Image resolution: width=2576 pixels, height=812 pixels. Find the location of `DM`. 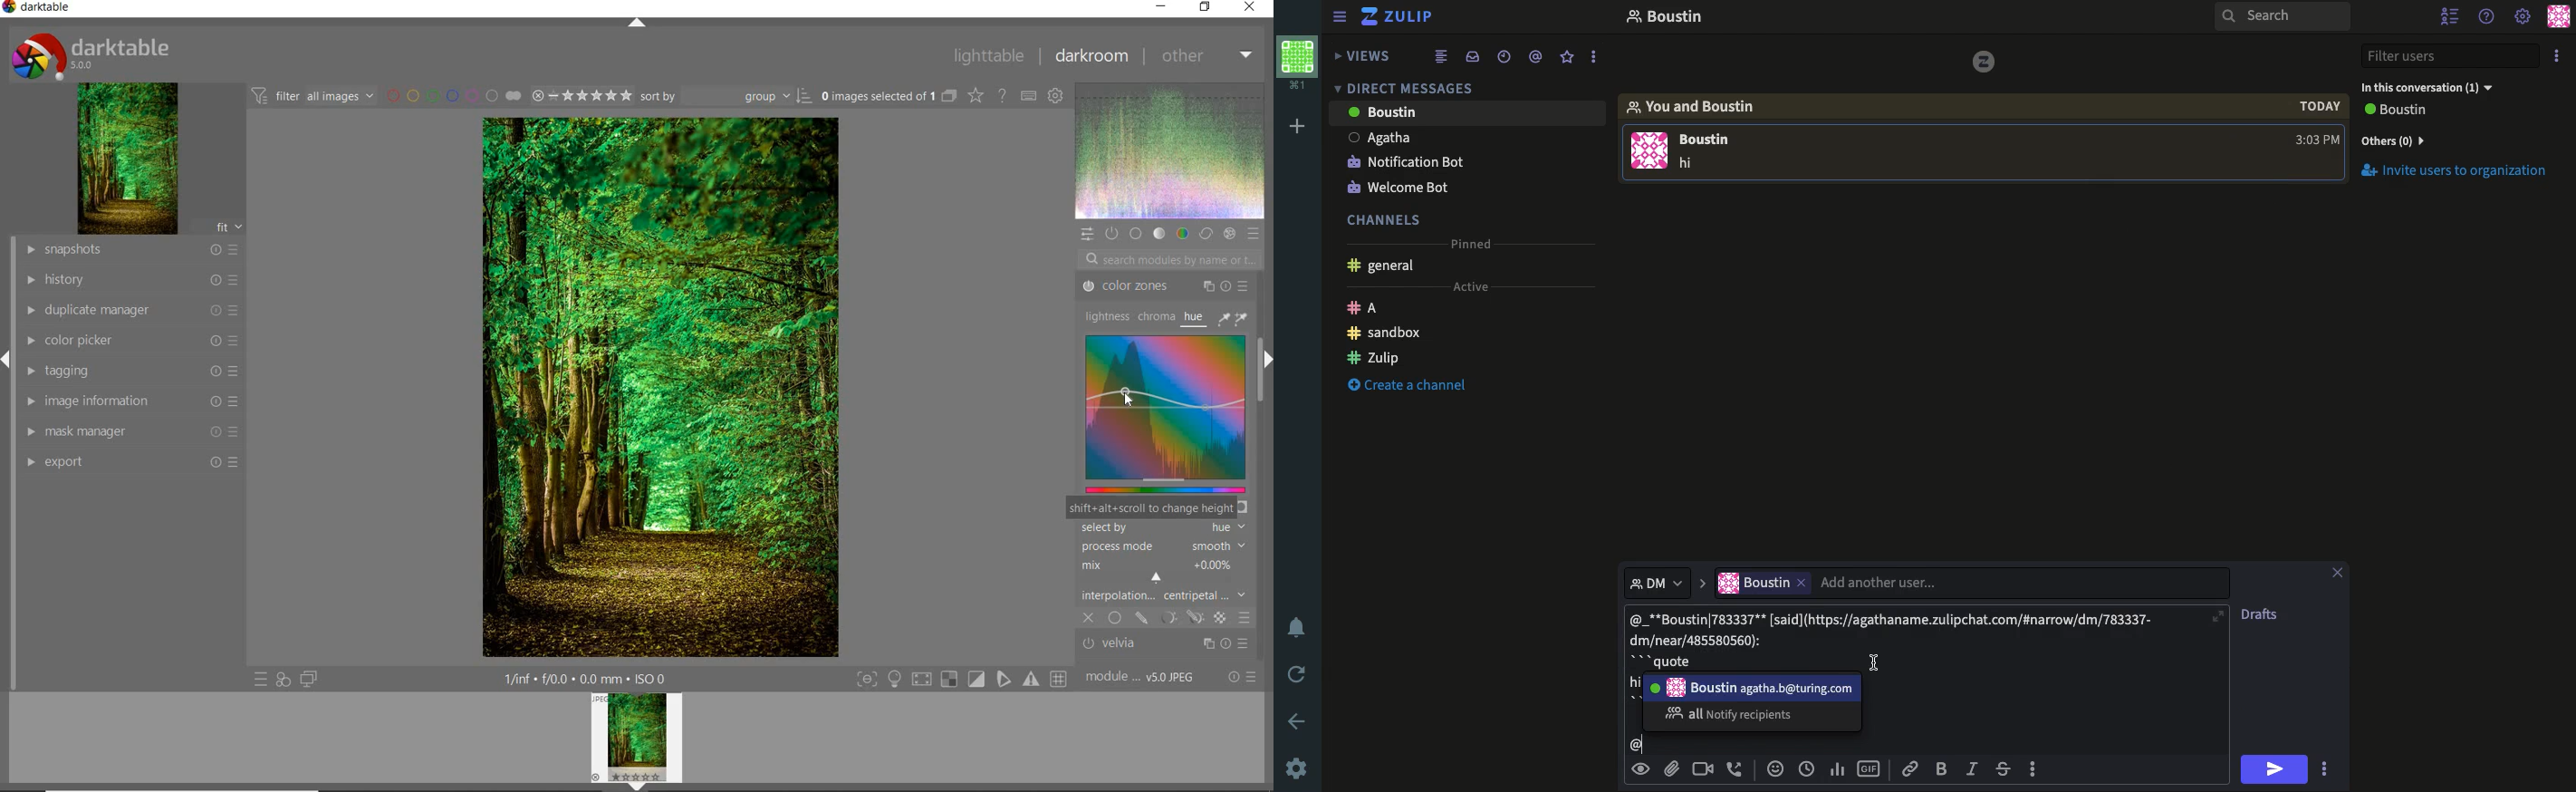

DM is located at coordinates (1408, 87).